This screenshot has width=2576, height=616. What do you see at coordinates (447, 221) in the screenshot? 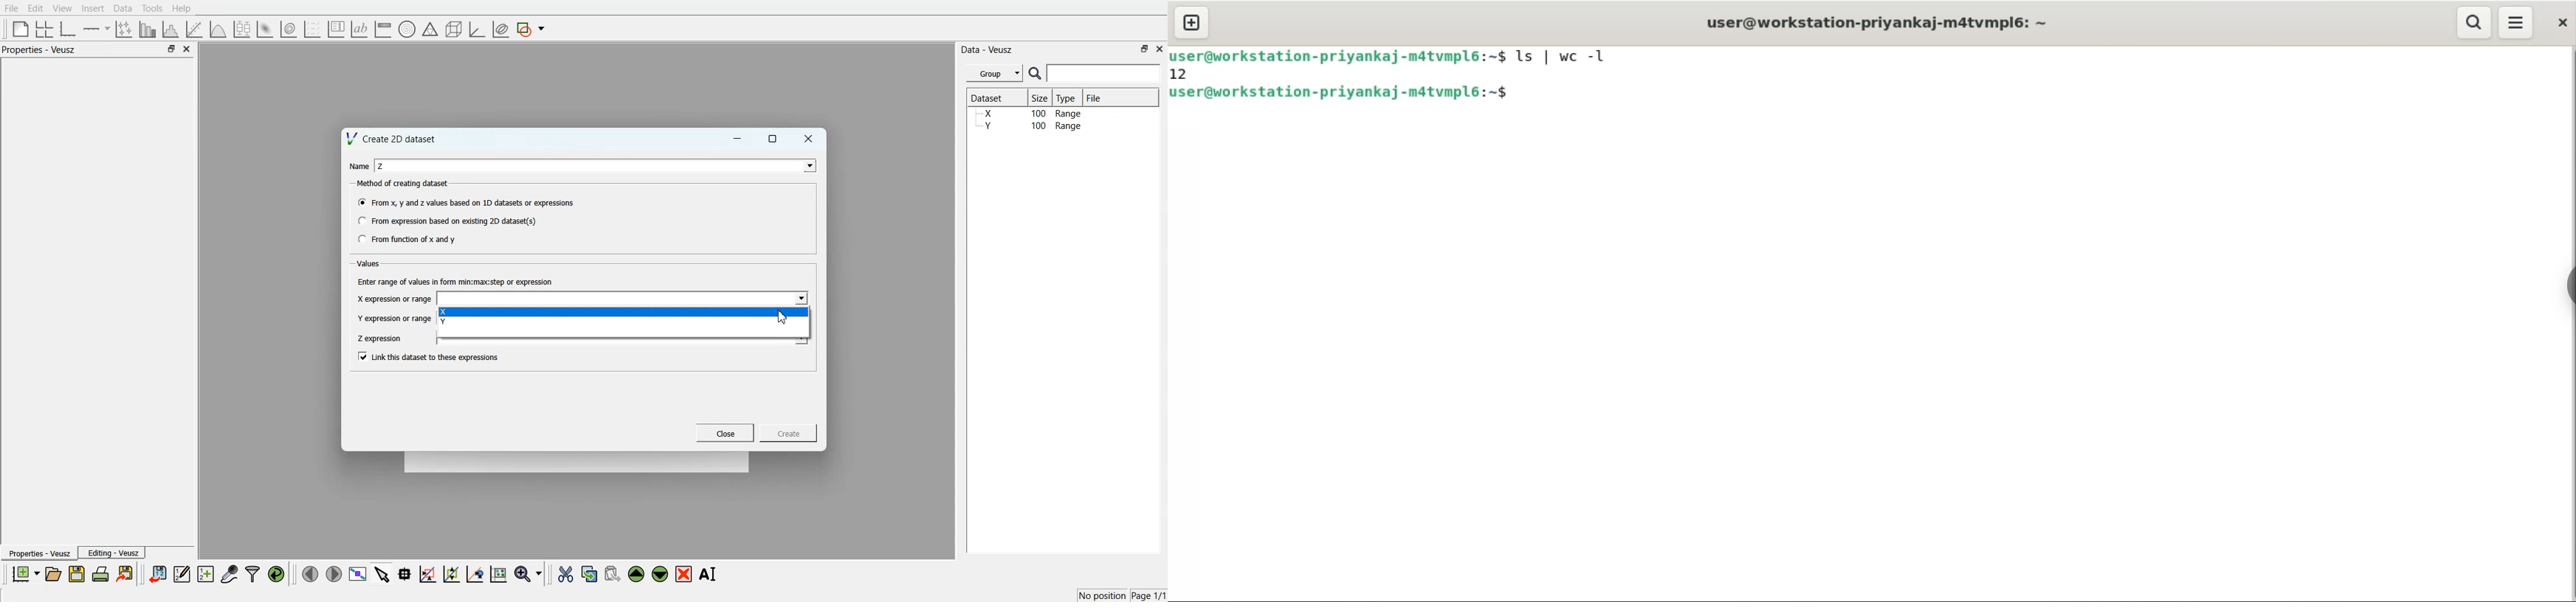
I see `Sl (7 From expression based on existing 2D dataset(s)` at bounding box center [447, 221].